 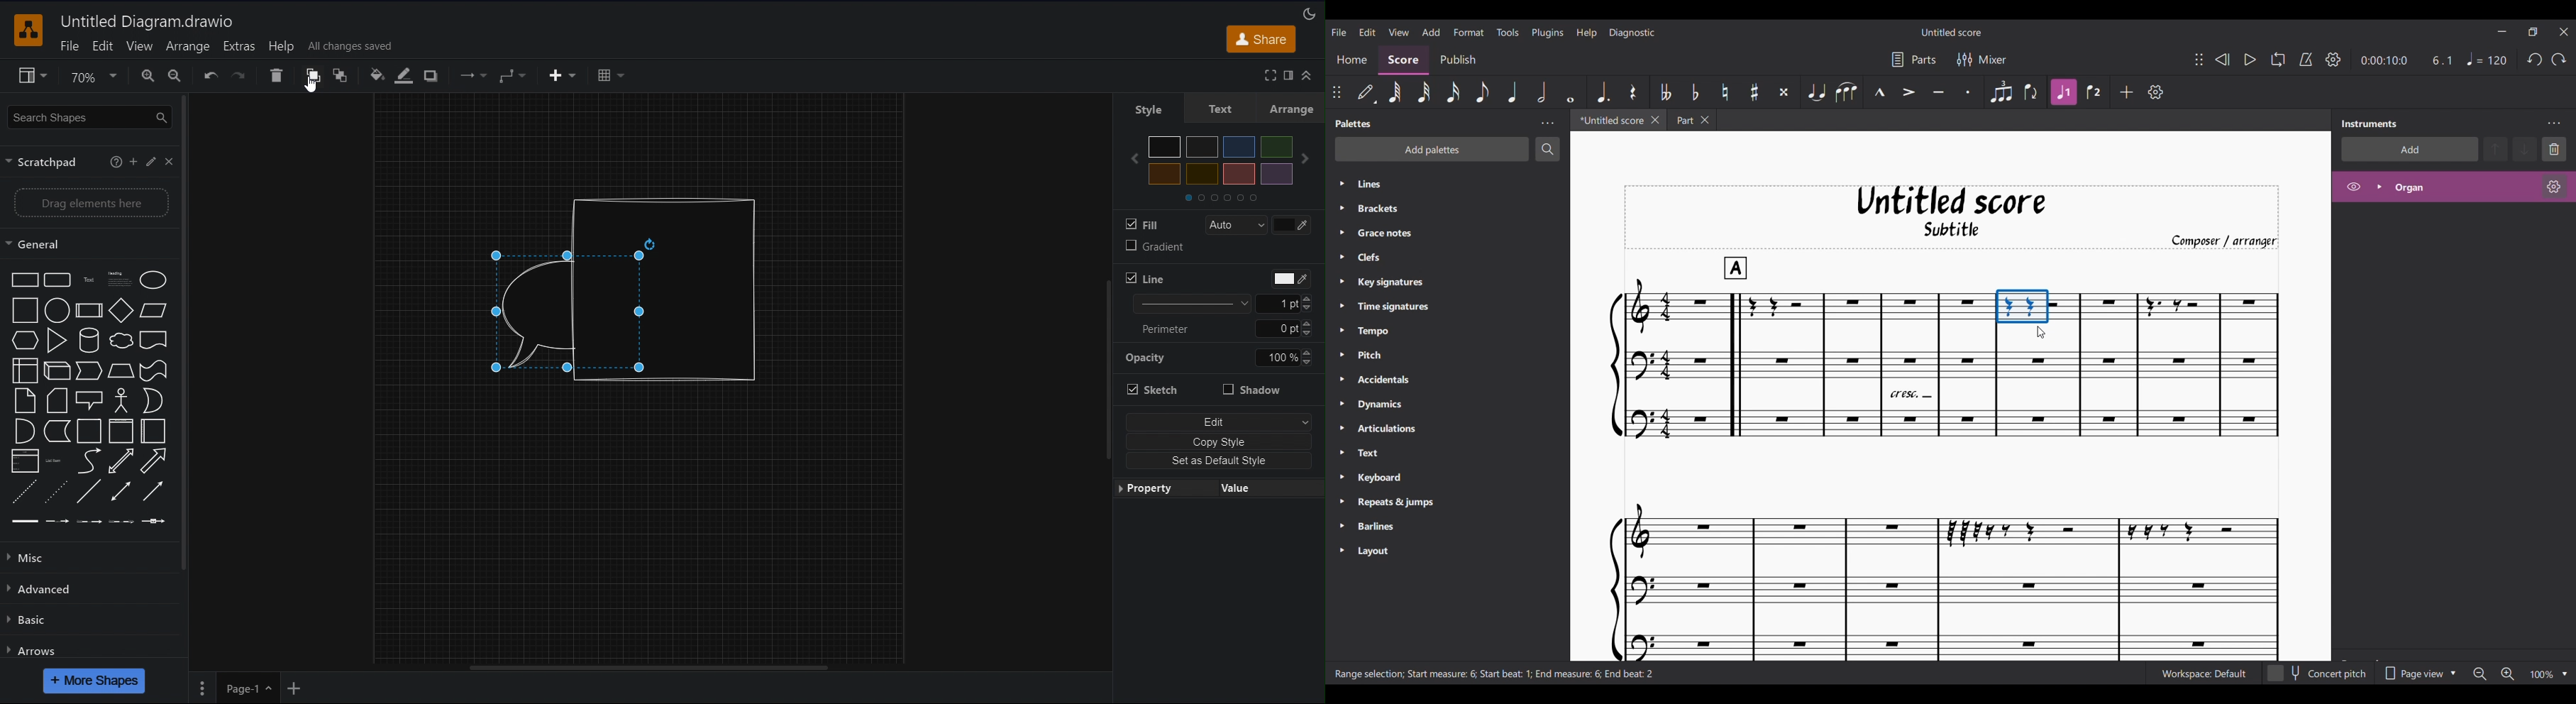 I want to click on Fill, so click(x=1141, y=224).